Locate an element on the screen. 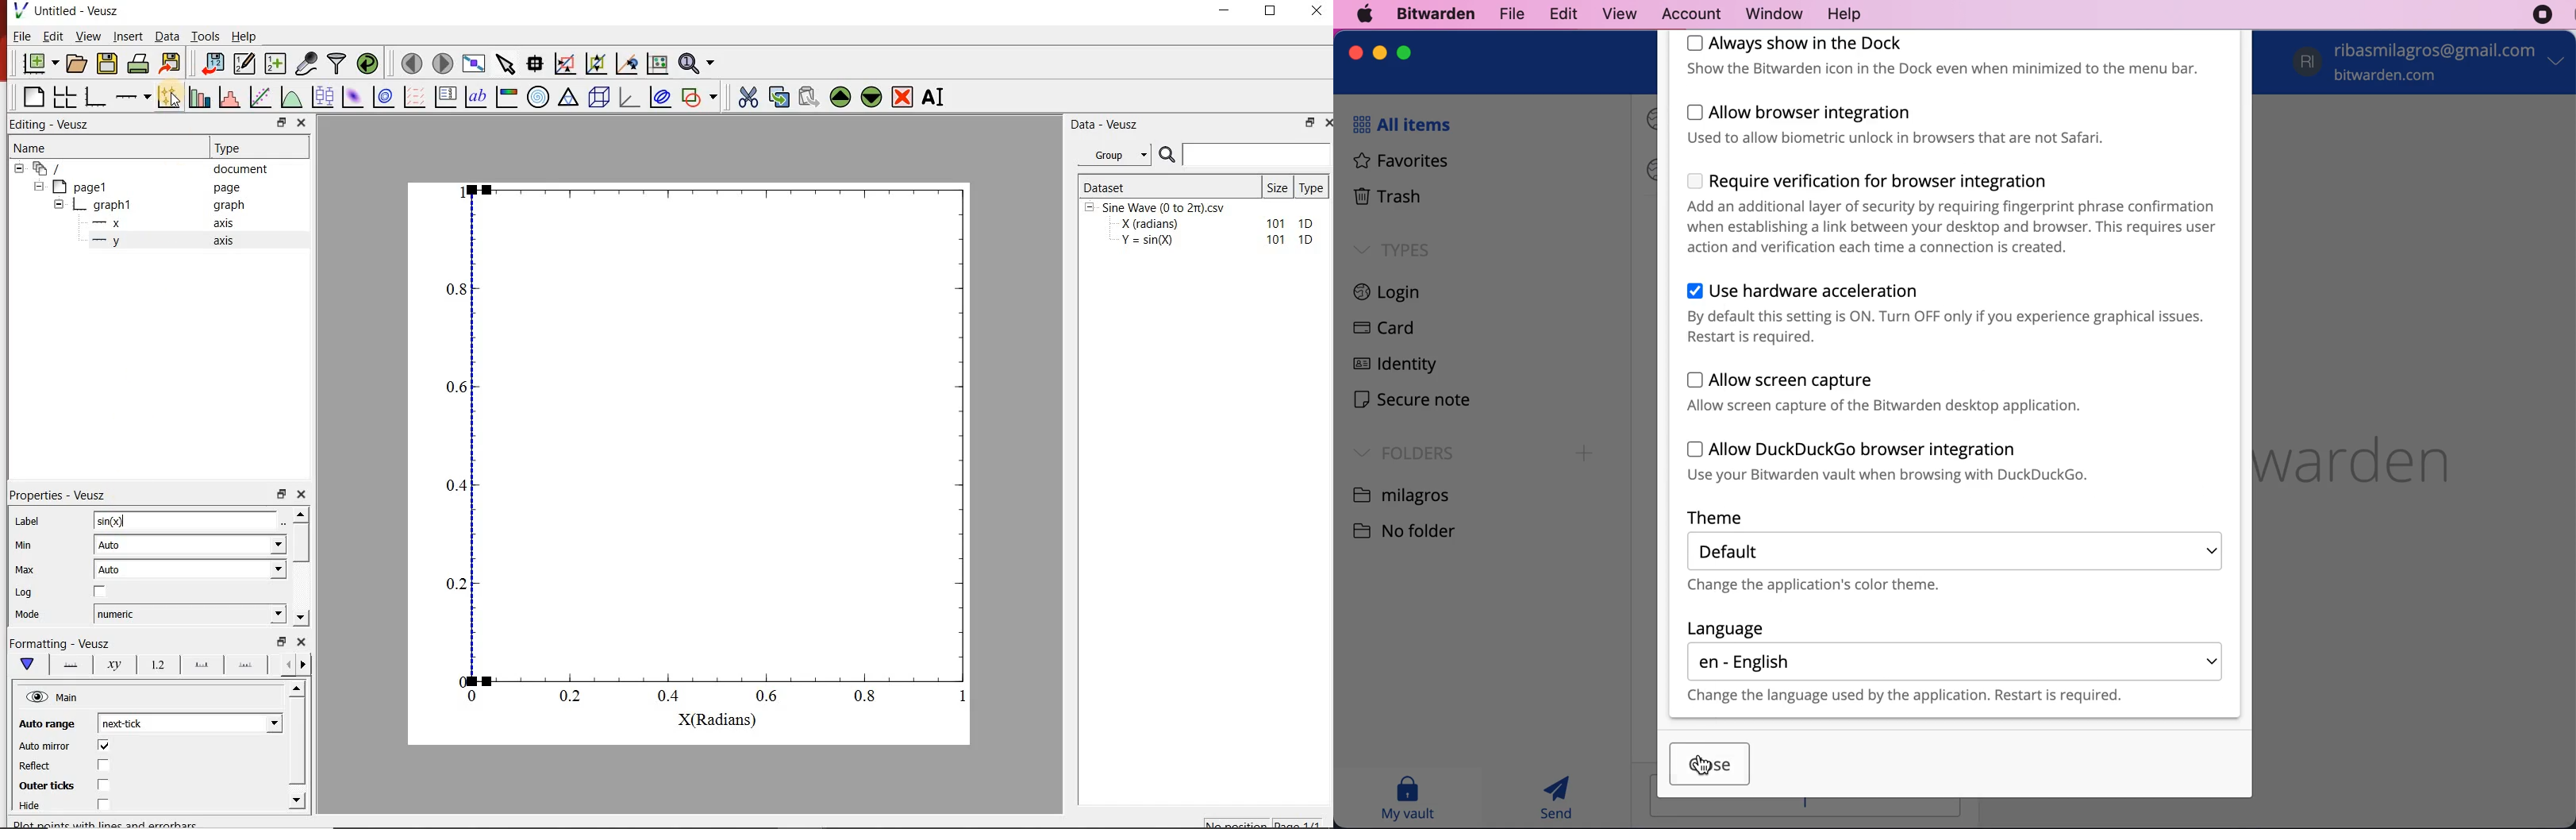  always show in the dock is located at coordinates (1942, 59).